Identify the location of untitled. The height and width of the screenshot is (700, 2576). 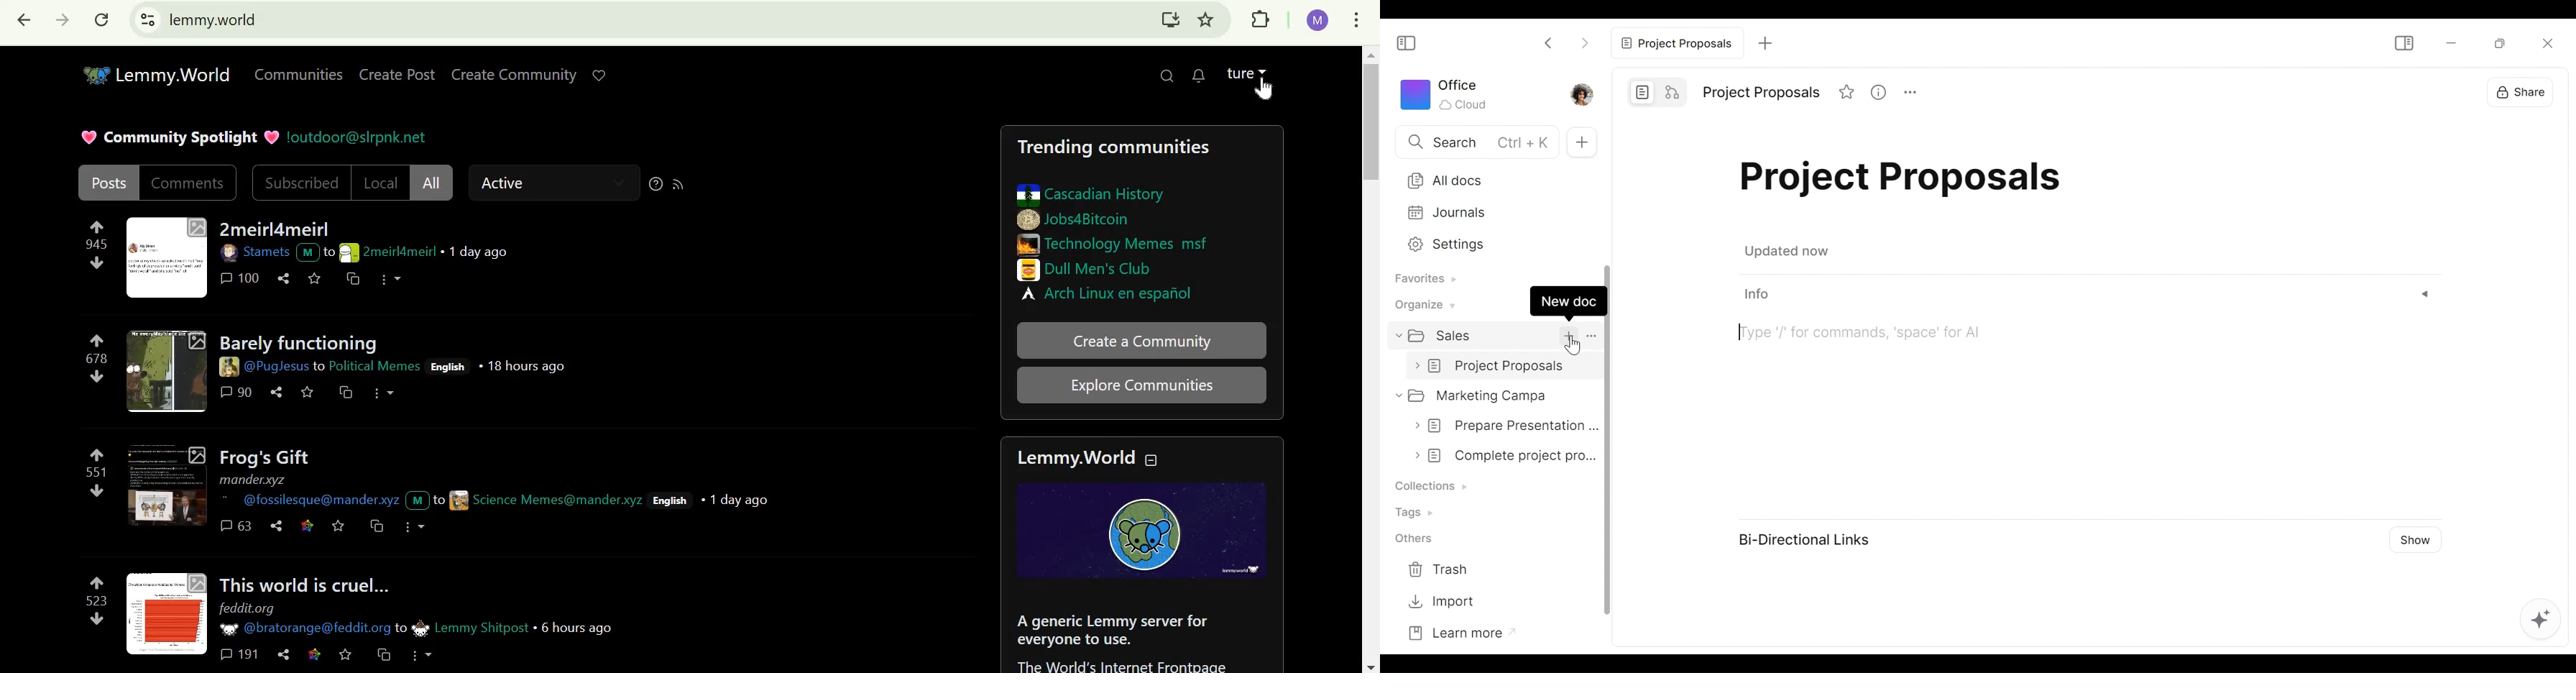
(1502, 366).